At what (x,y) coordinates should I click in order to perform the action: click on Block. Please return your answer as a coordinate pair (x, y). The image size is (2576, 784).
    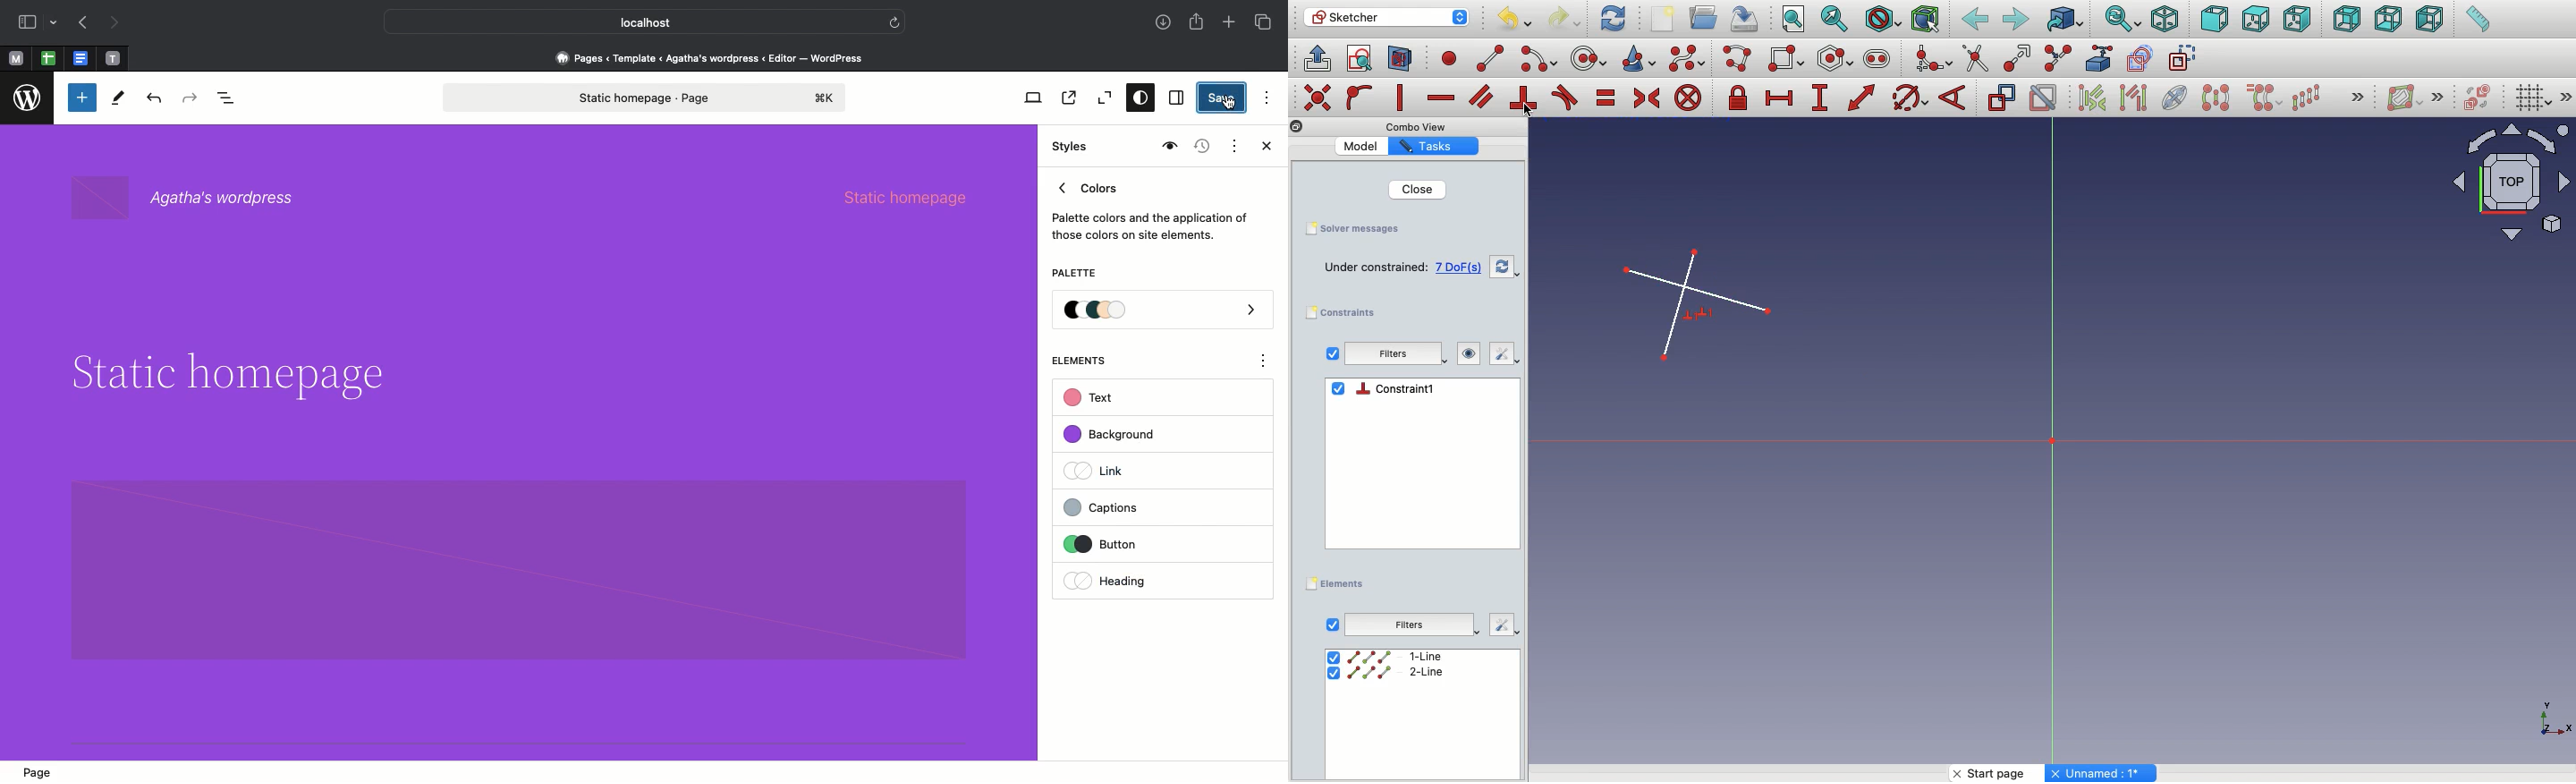
    Looking at the image, I should click on (520, 570).